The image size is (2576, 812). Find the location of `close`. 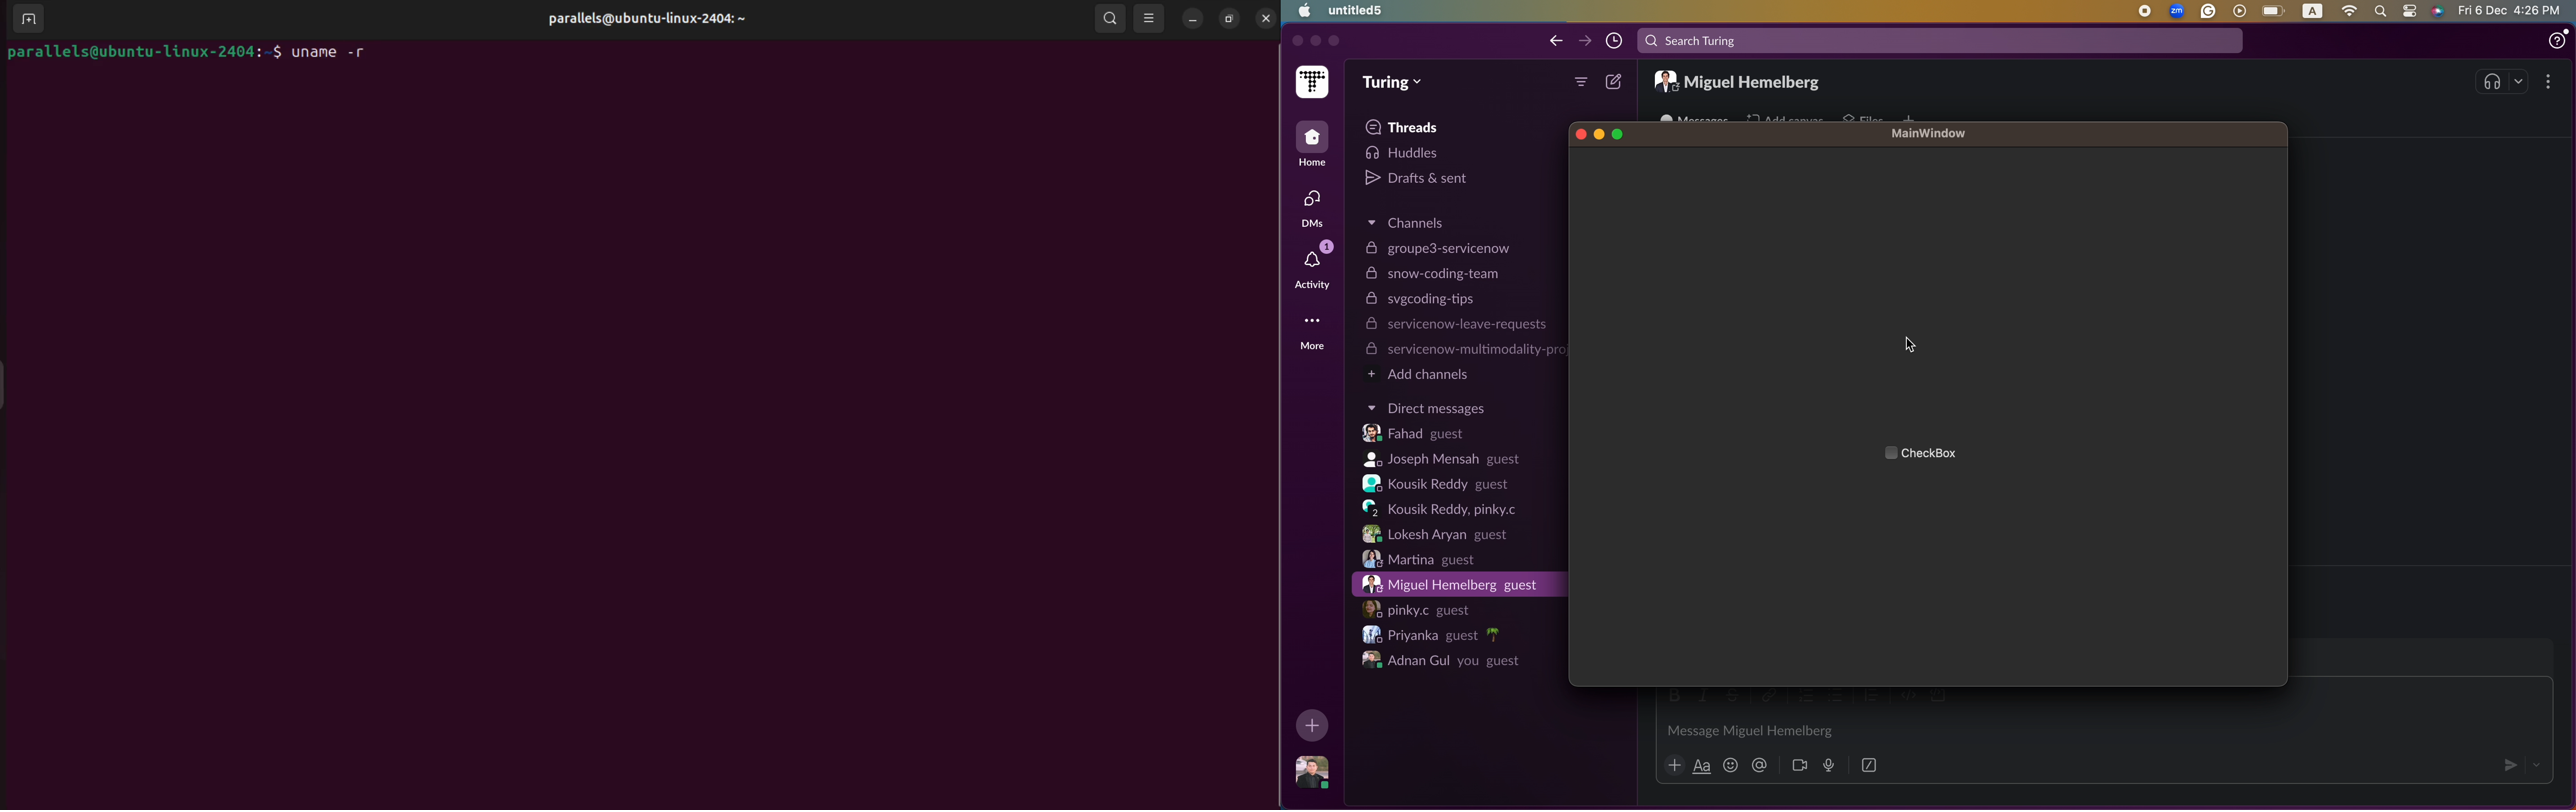

close is located at coordinates (1580, 134).